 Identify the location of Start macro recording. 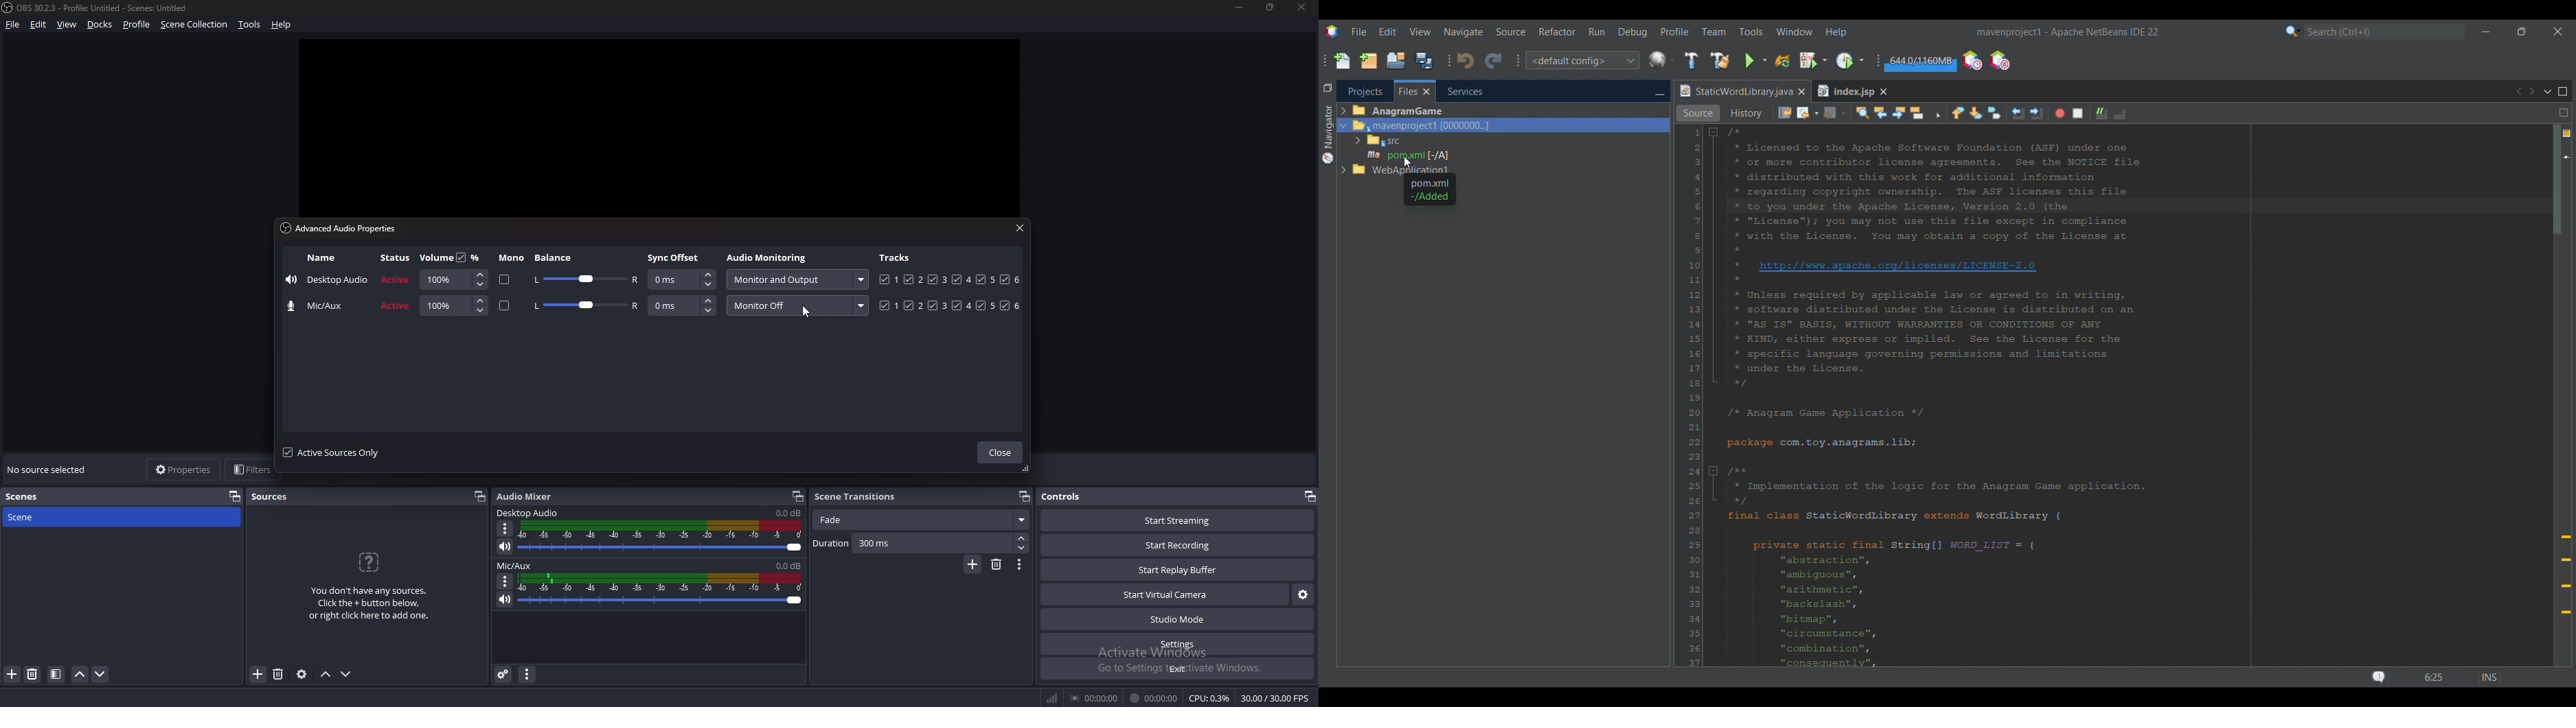
(2060, 114).